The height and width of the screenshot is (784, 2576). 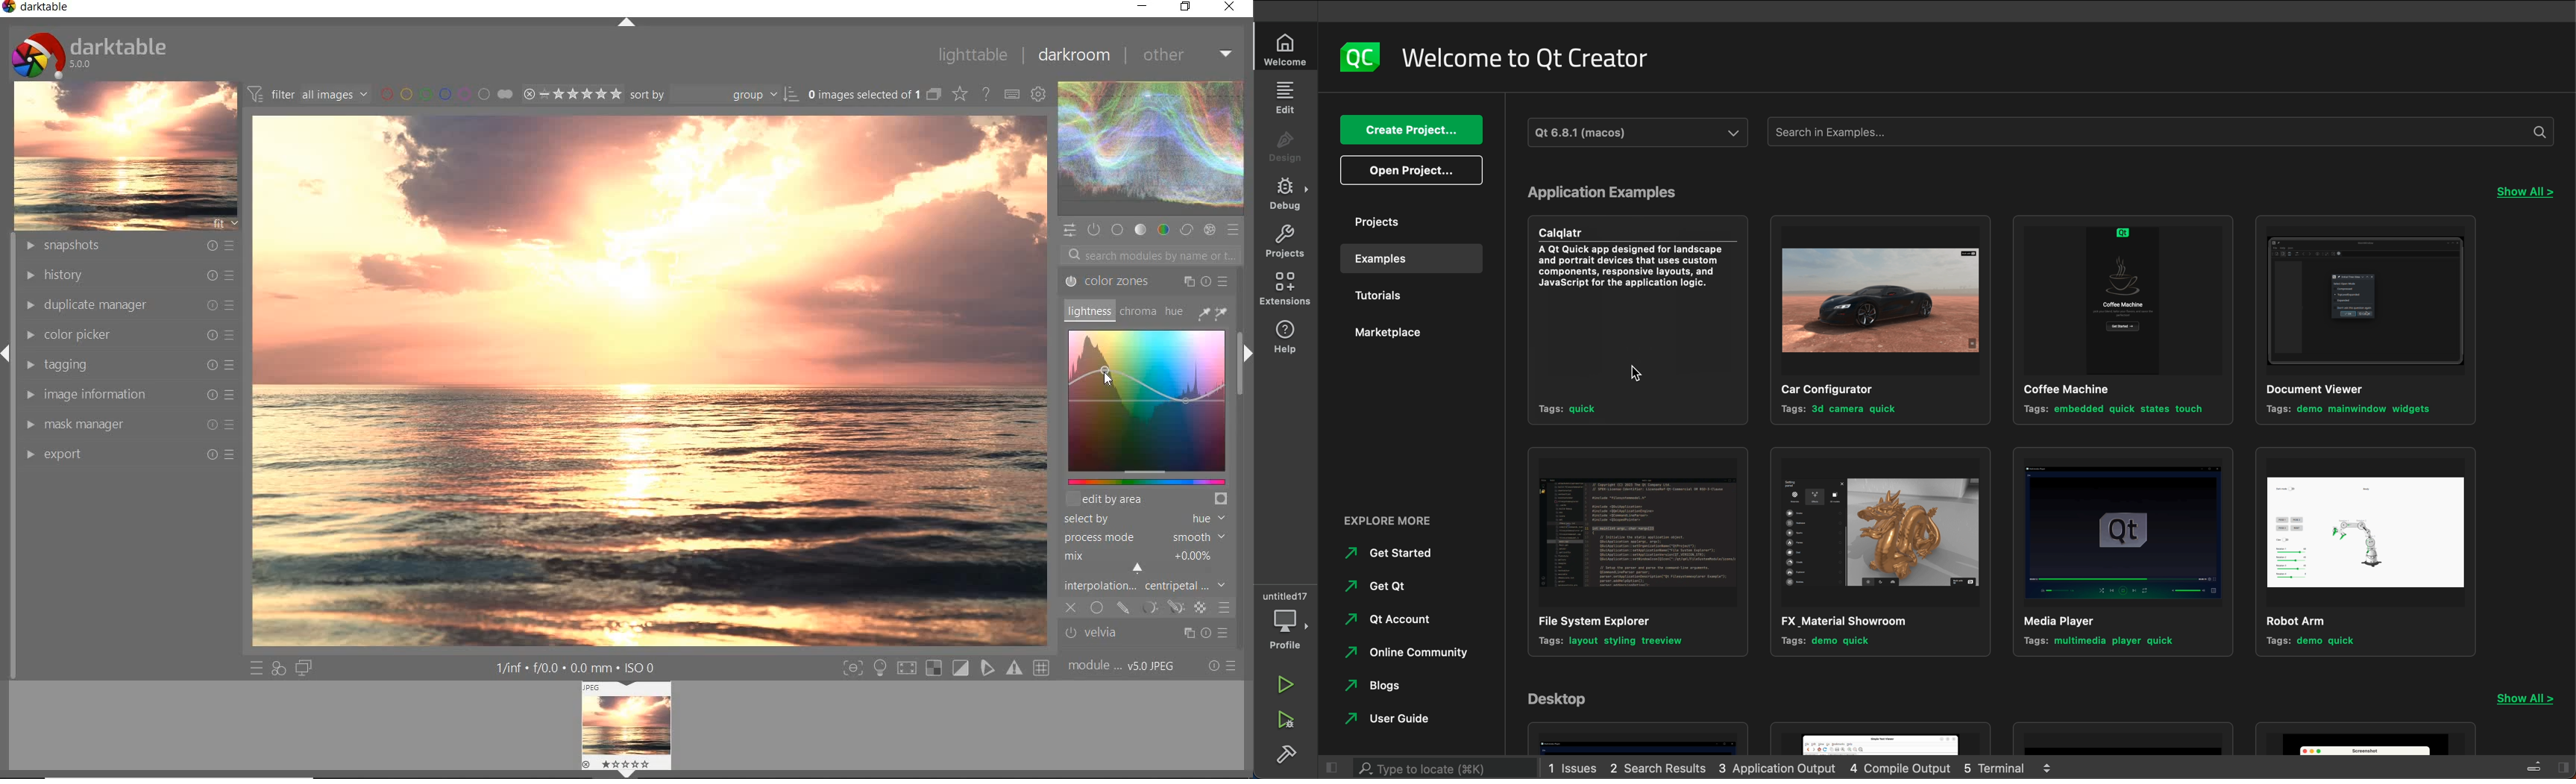 What do you see at coordinates (573, 93) in the screenshot?
I see `SELECTED IMAGE RANGE RATING` at bounding box center [573, 93].